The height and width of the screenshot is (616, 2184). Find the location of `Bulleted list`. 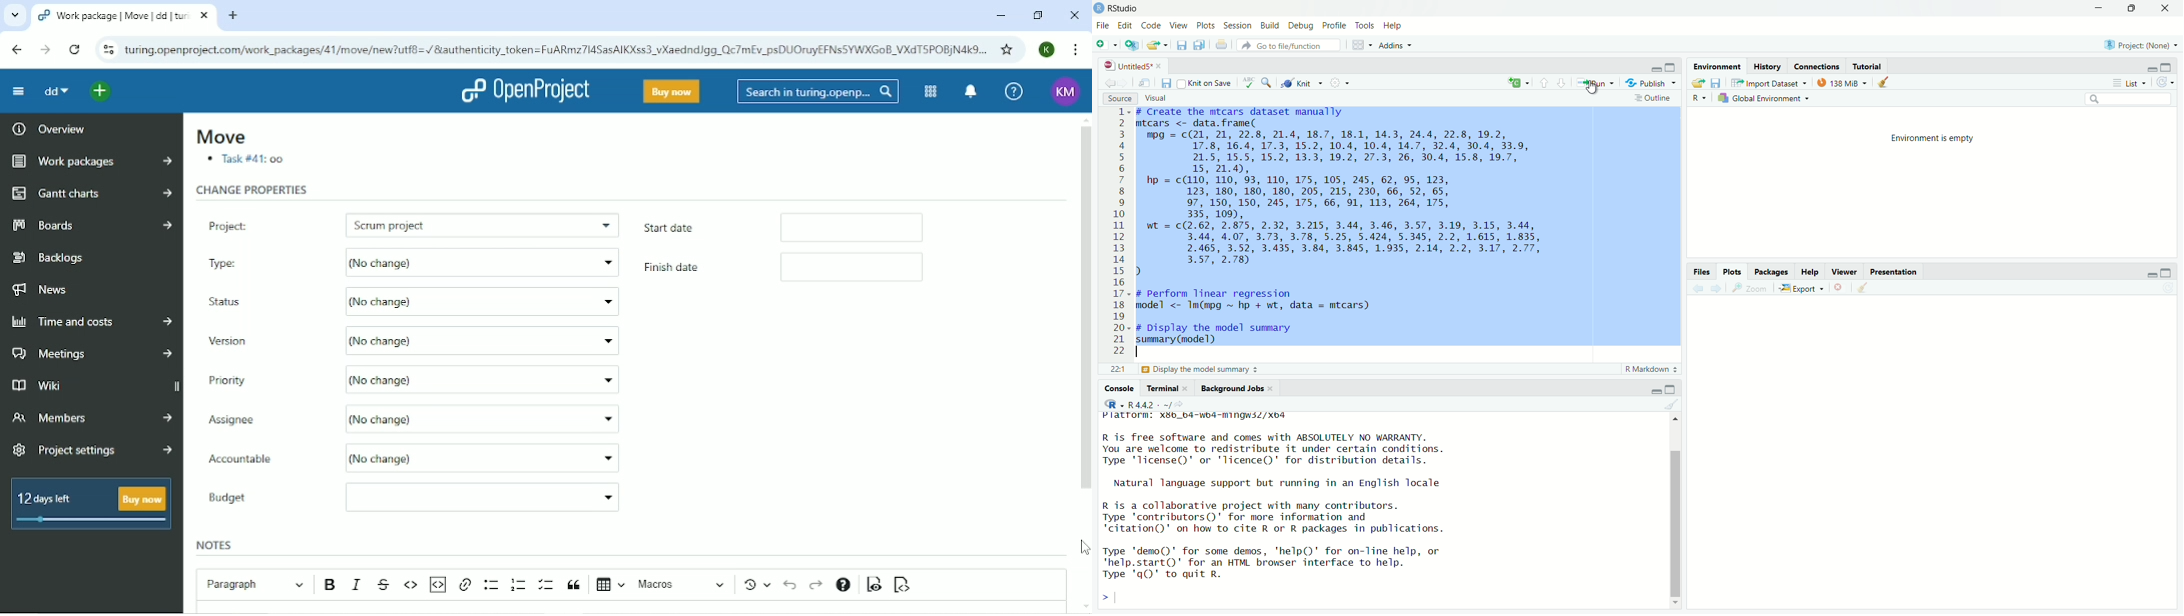

Bulleted list is located at coordinates (492, 585).